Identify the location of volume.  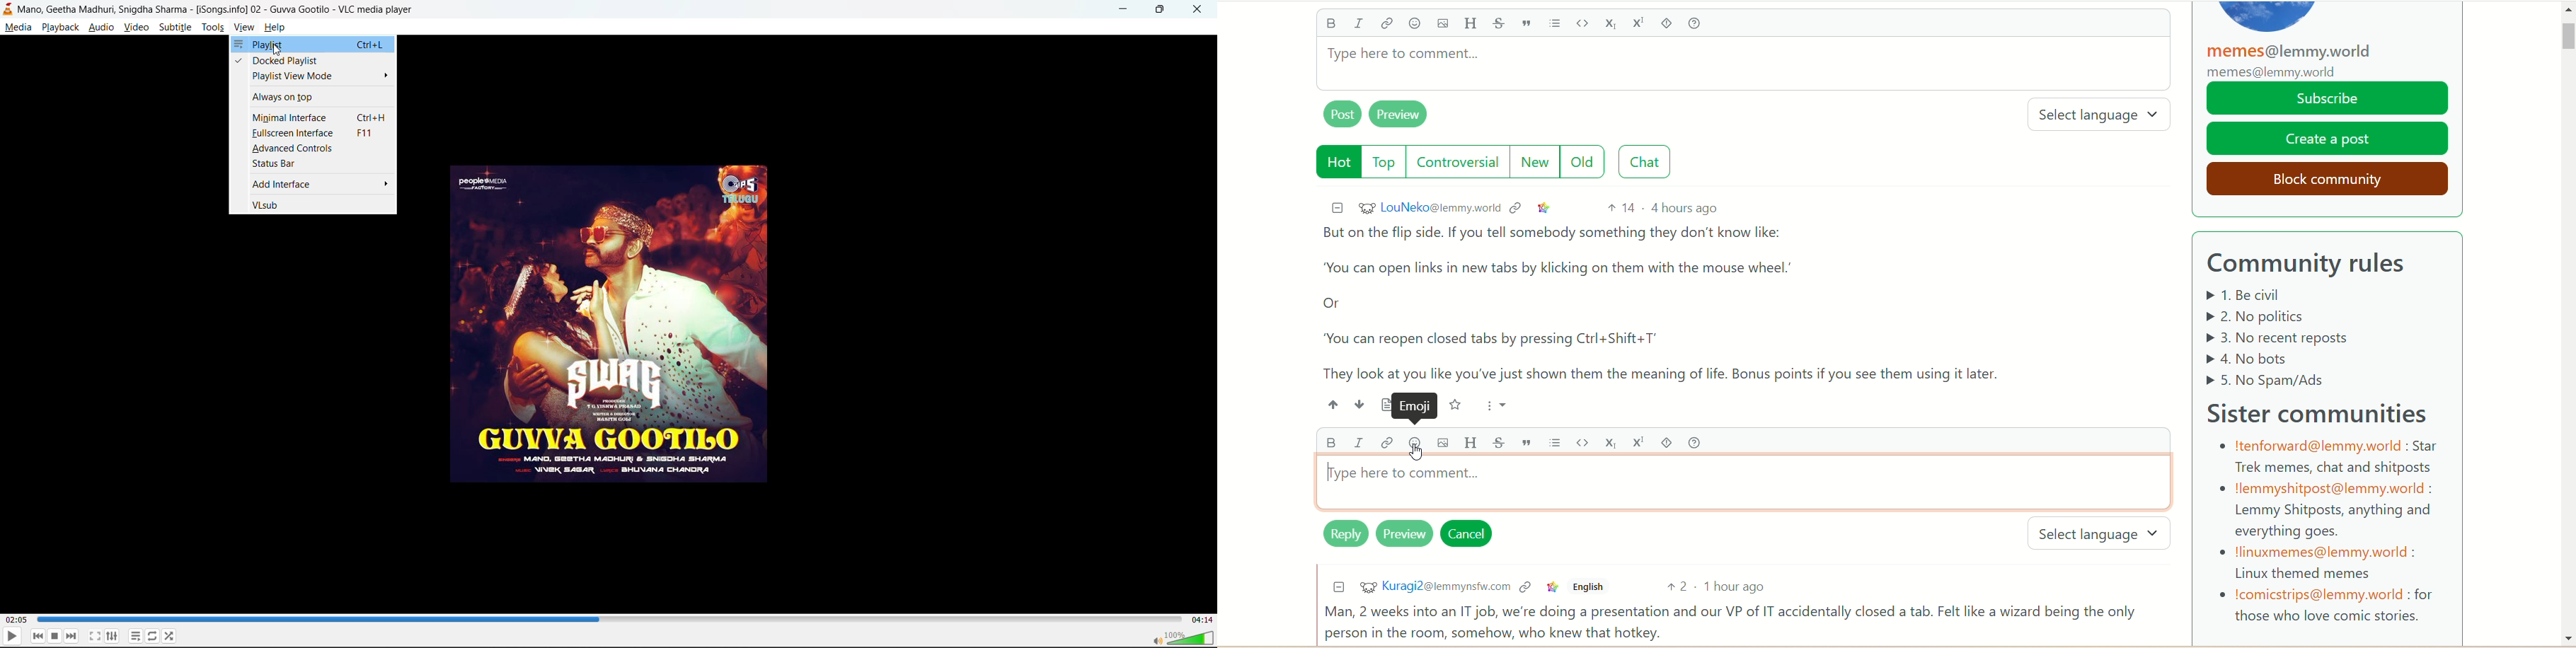
(1182, 637).